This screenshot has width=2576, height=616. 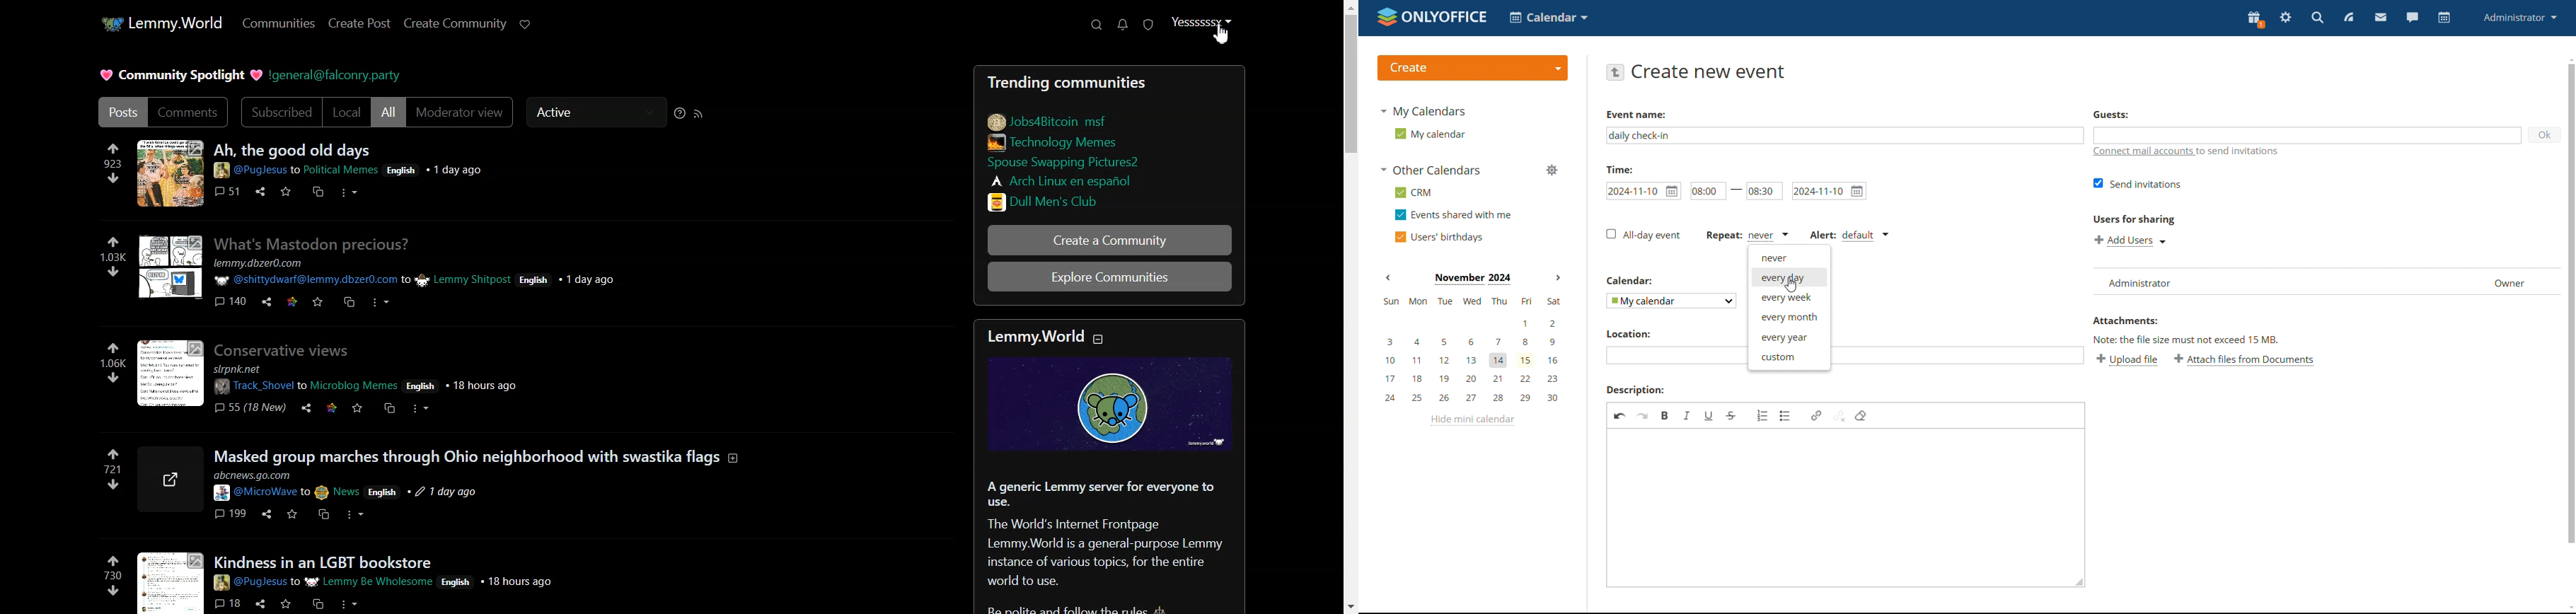 I want to click on administrator, so click(x=2519, y=16).